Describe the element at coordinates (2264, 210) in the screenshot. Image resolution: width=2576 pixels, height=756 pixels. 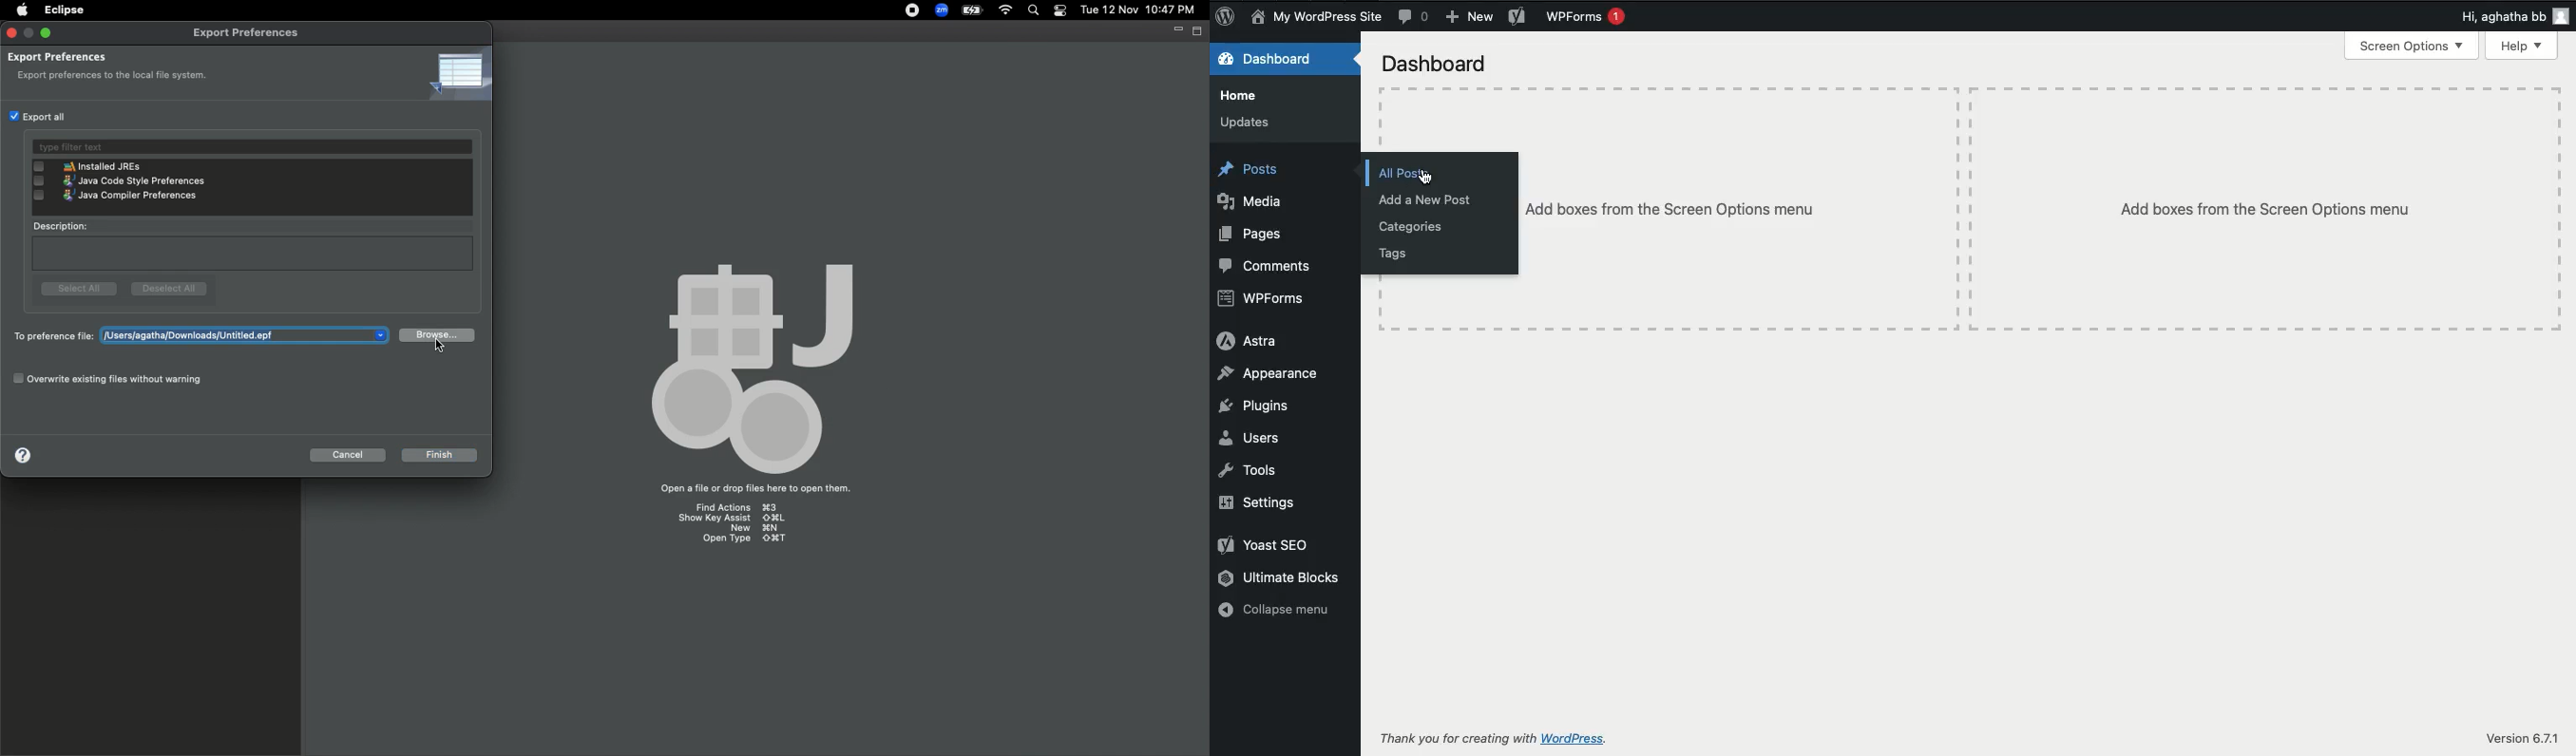
I see `Add boxes from the screen options menu` at that location.